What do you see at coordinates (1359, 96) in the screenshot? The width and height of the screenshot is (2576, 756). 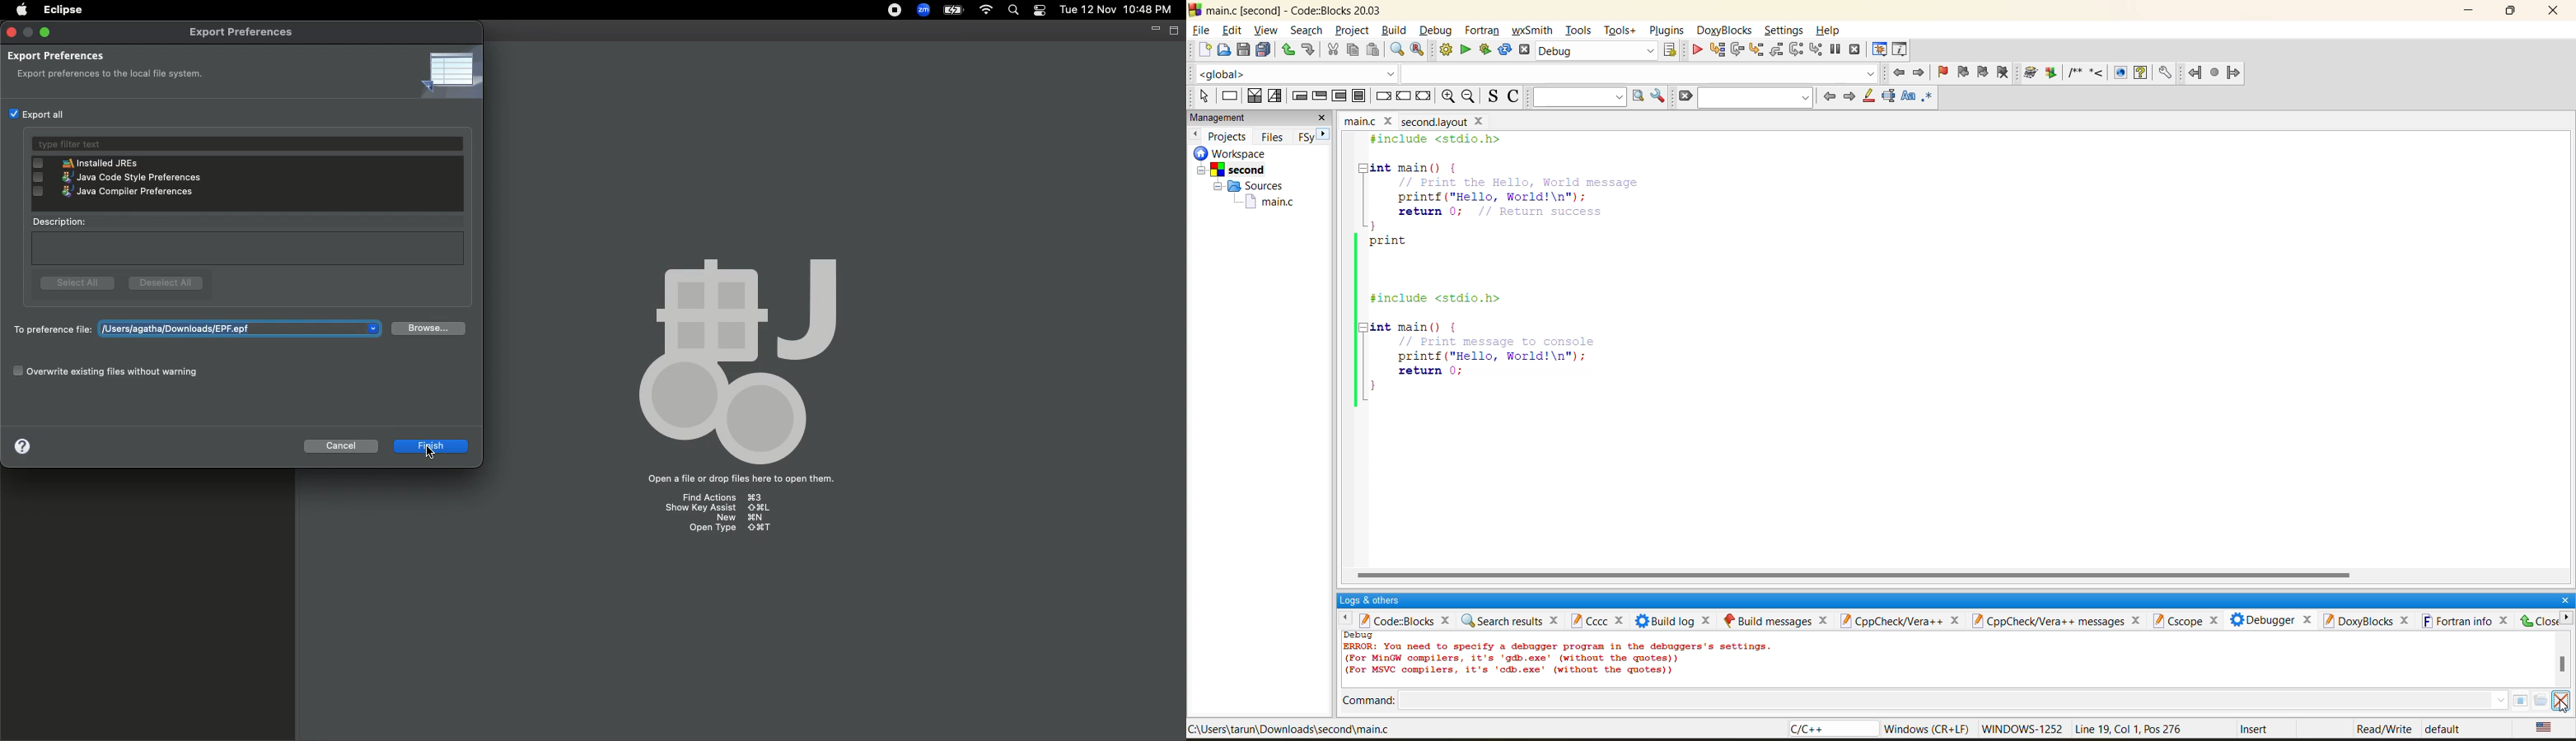 I see `block instruction` at bounding box center [1359, 96].